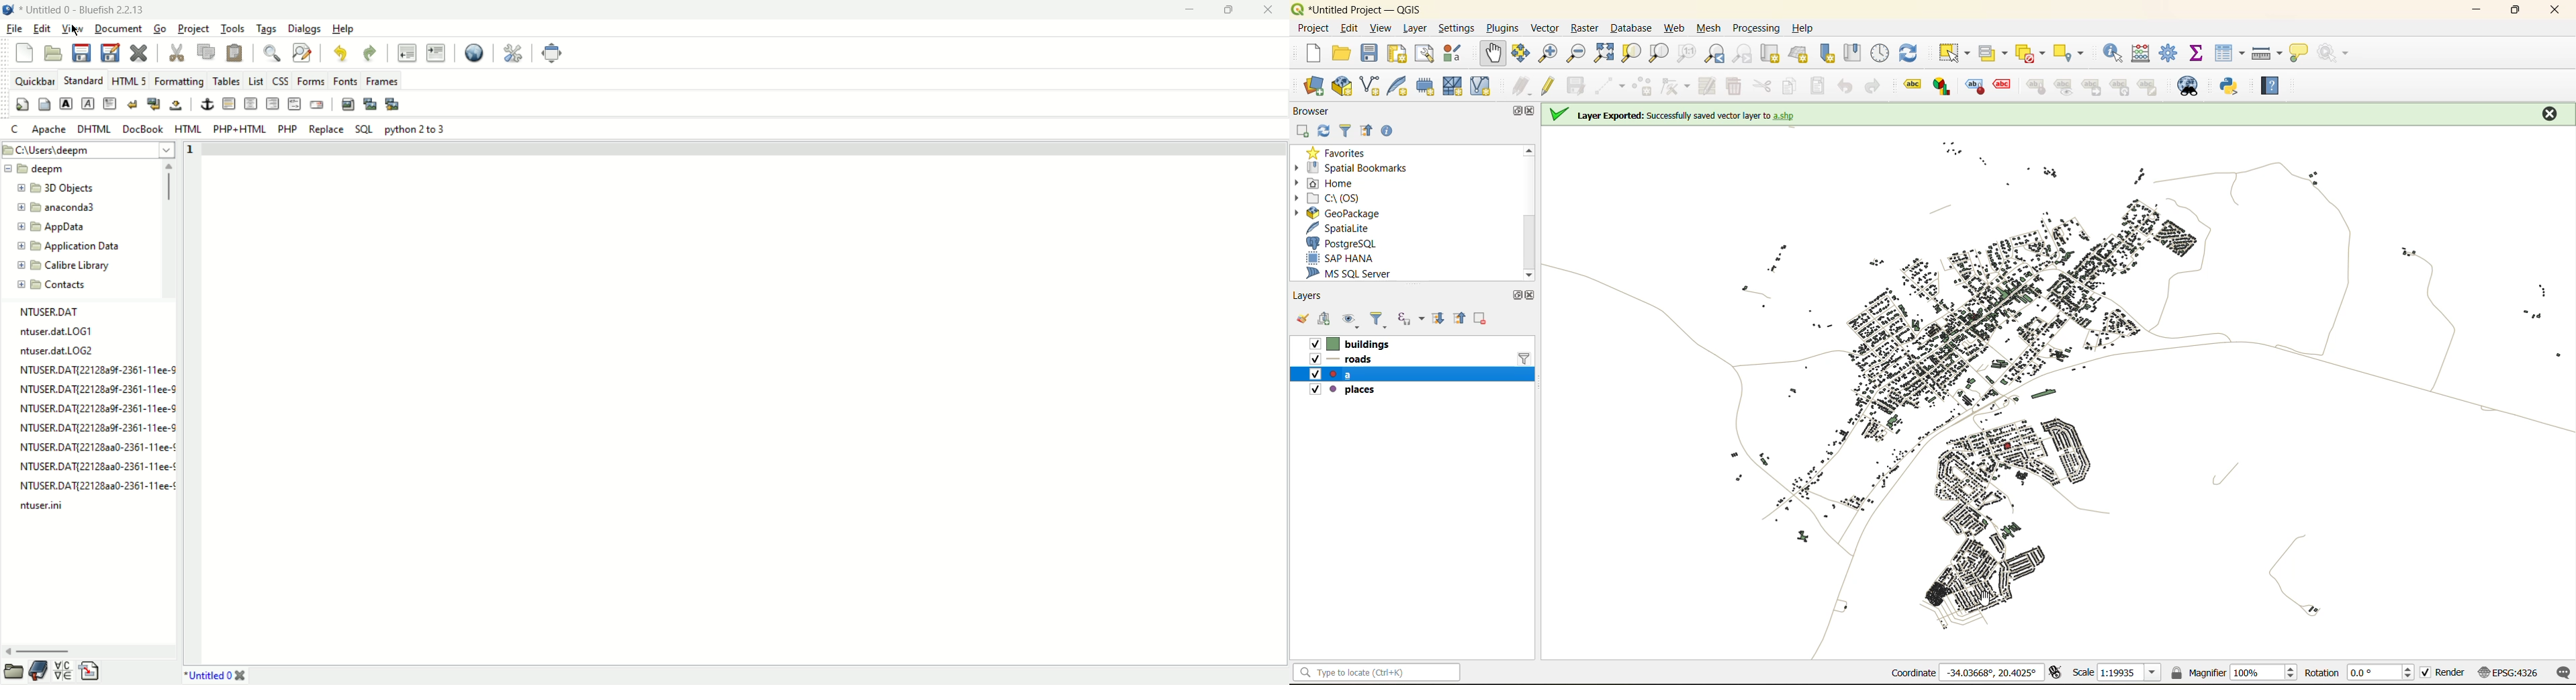 The image size is (2576, 700). I want to click on zoom in, so click(1551, 54).